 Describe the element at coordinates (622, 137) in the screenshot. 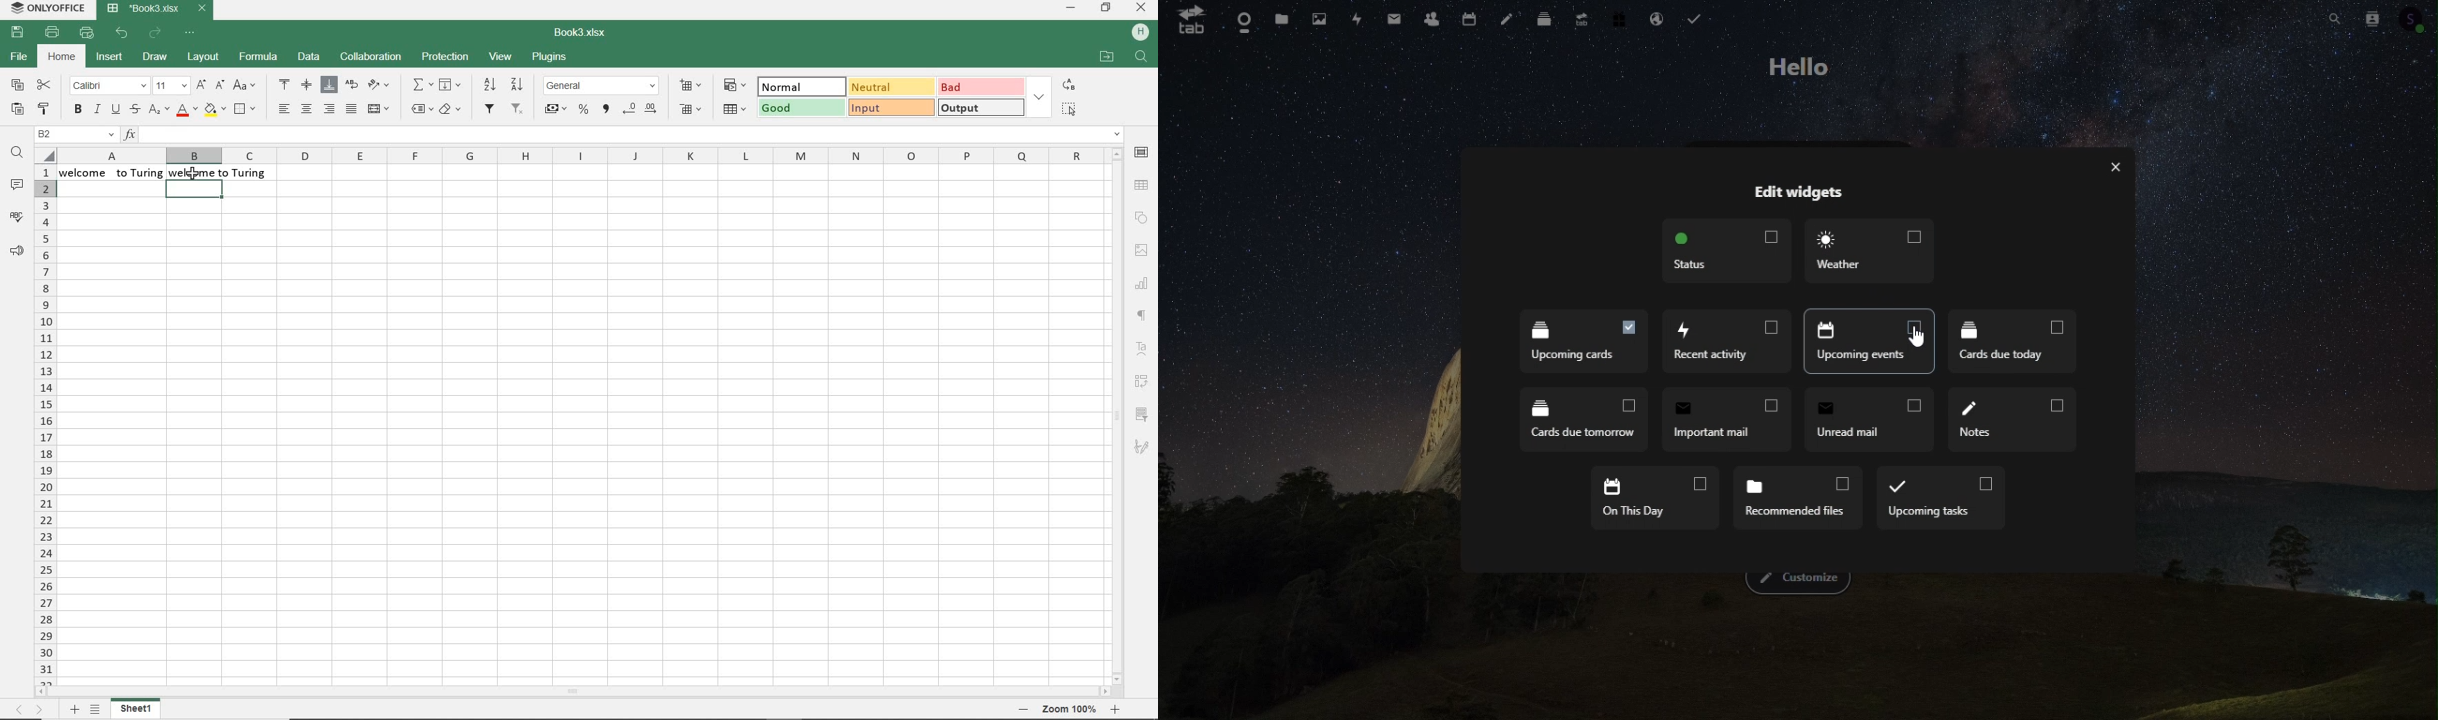

I see `Insert function` at that location.